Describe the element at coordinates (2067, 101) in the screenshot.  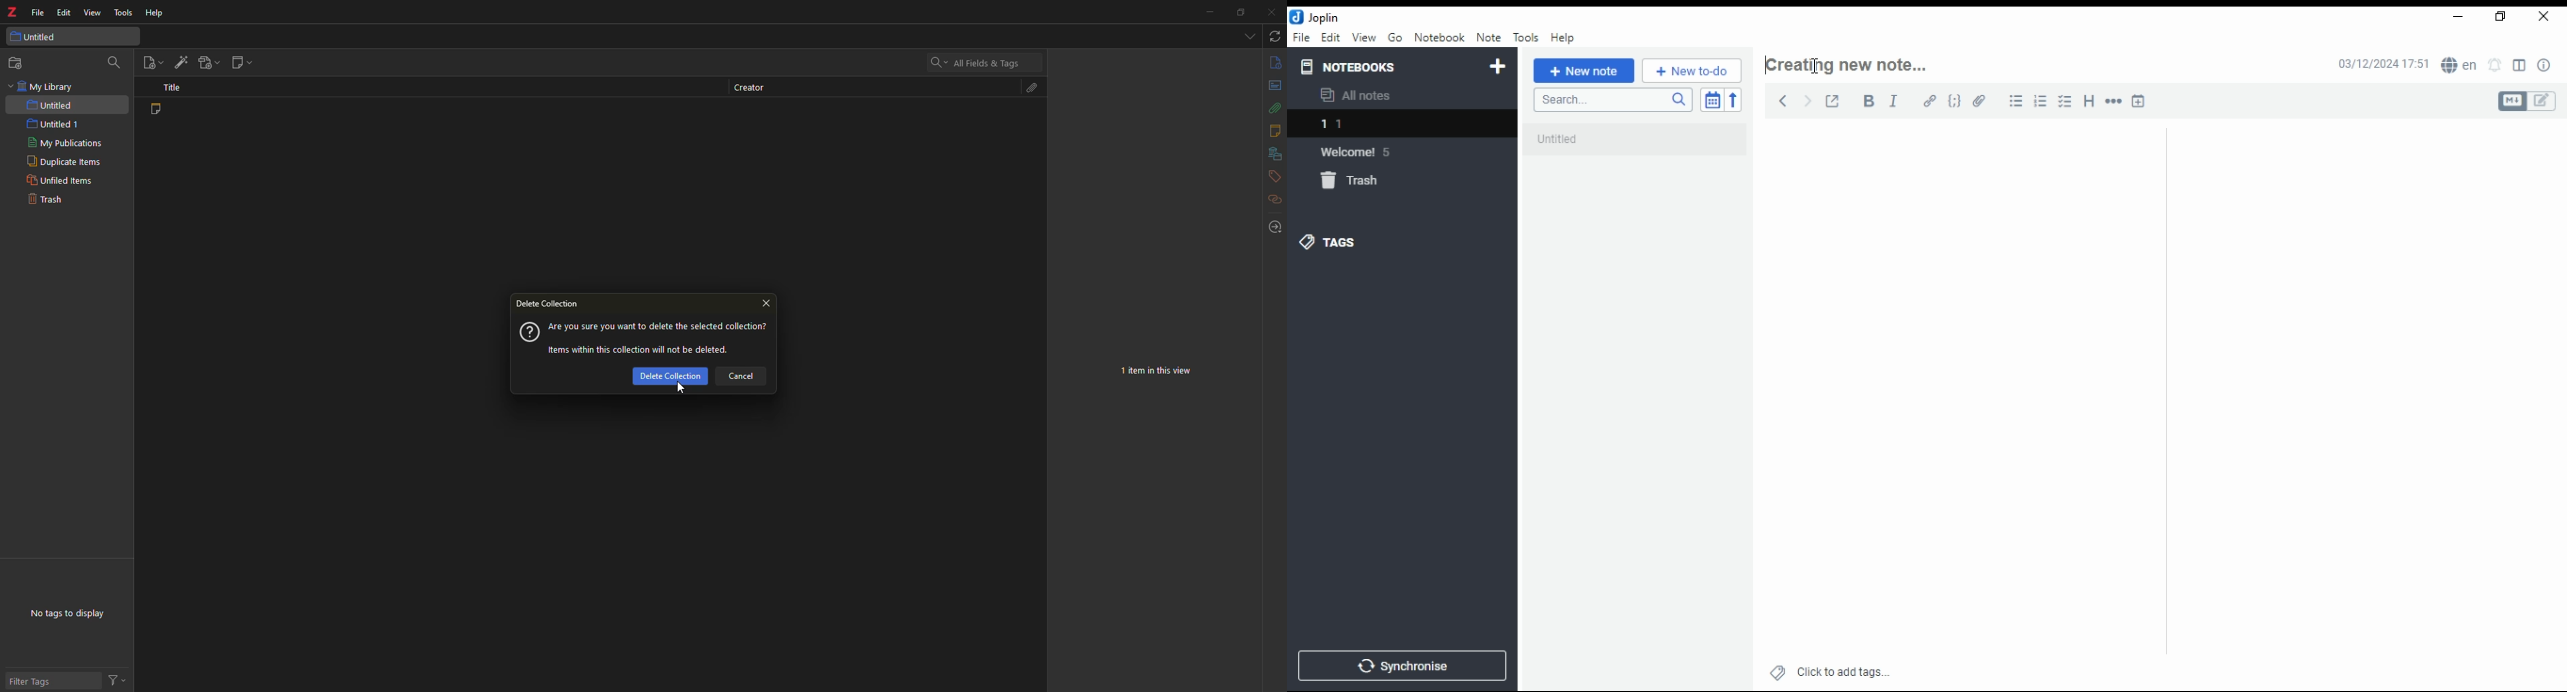
I see `chekbox list` at that location.